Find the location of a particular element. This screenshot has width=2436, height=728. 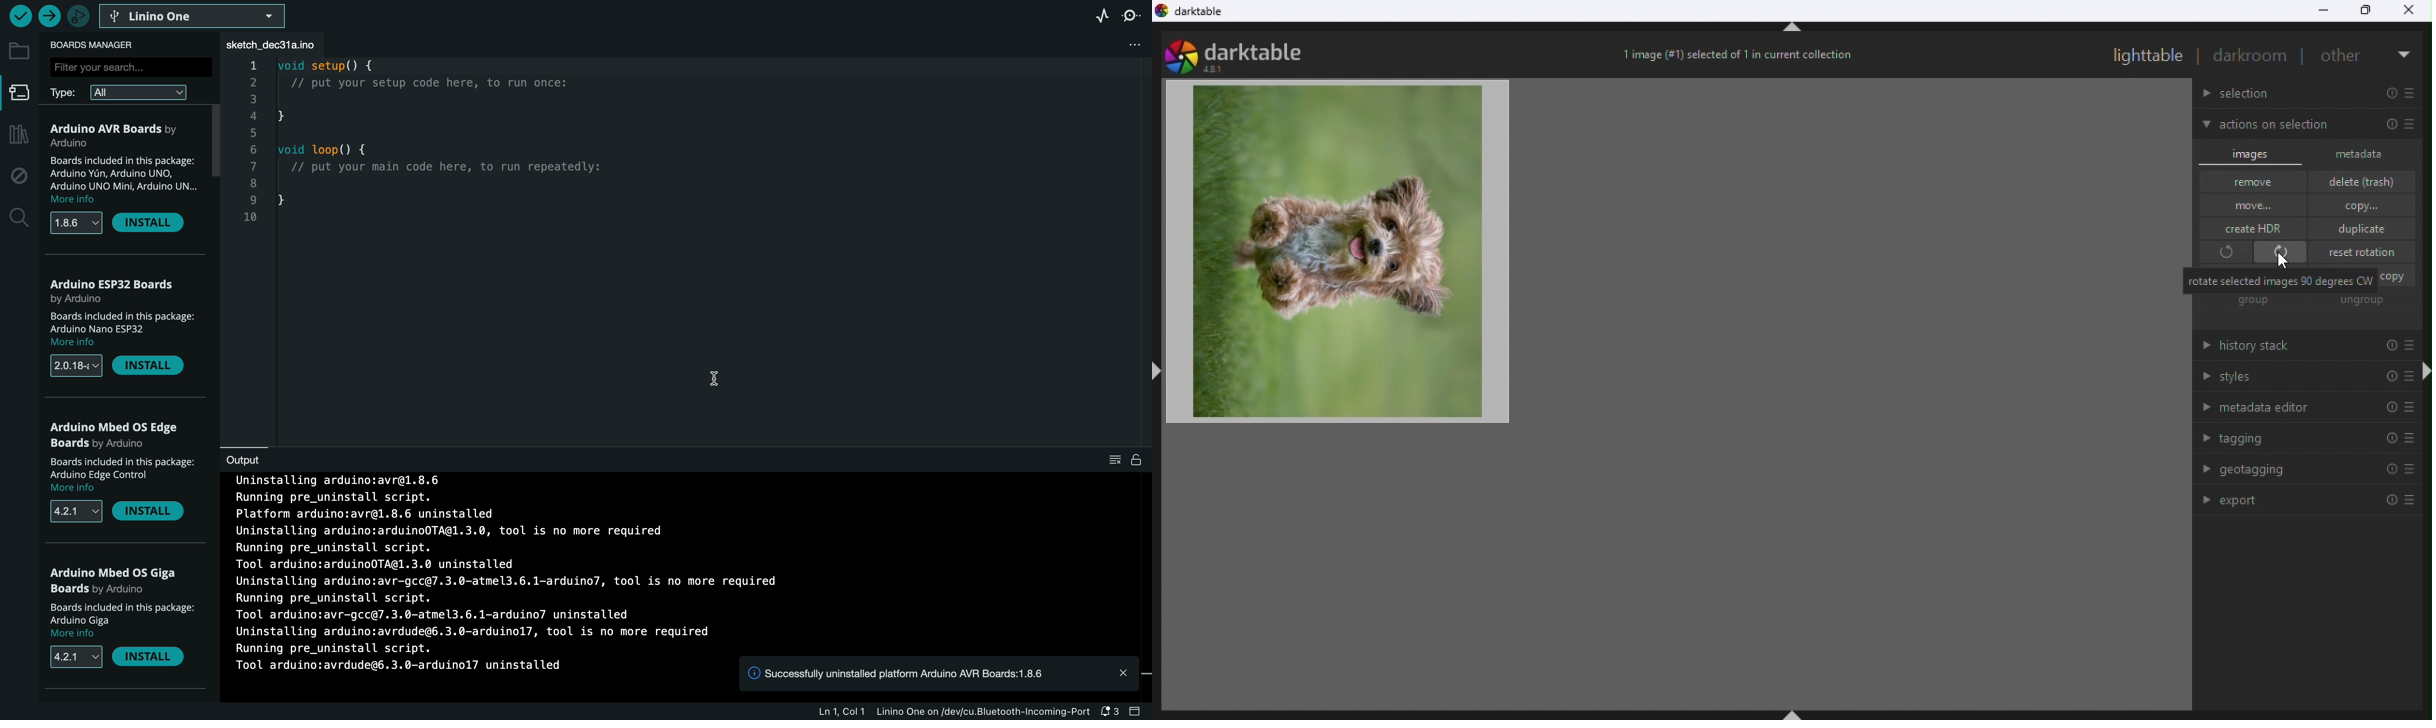

shift+ctrl+b is located at coordinates (1796, 712).